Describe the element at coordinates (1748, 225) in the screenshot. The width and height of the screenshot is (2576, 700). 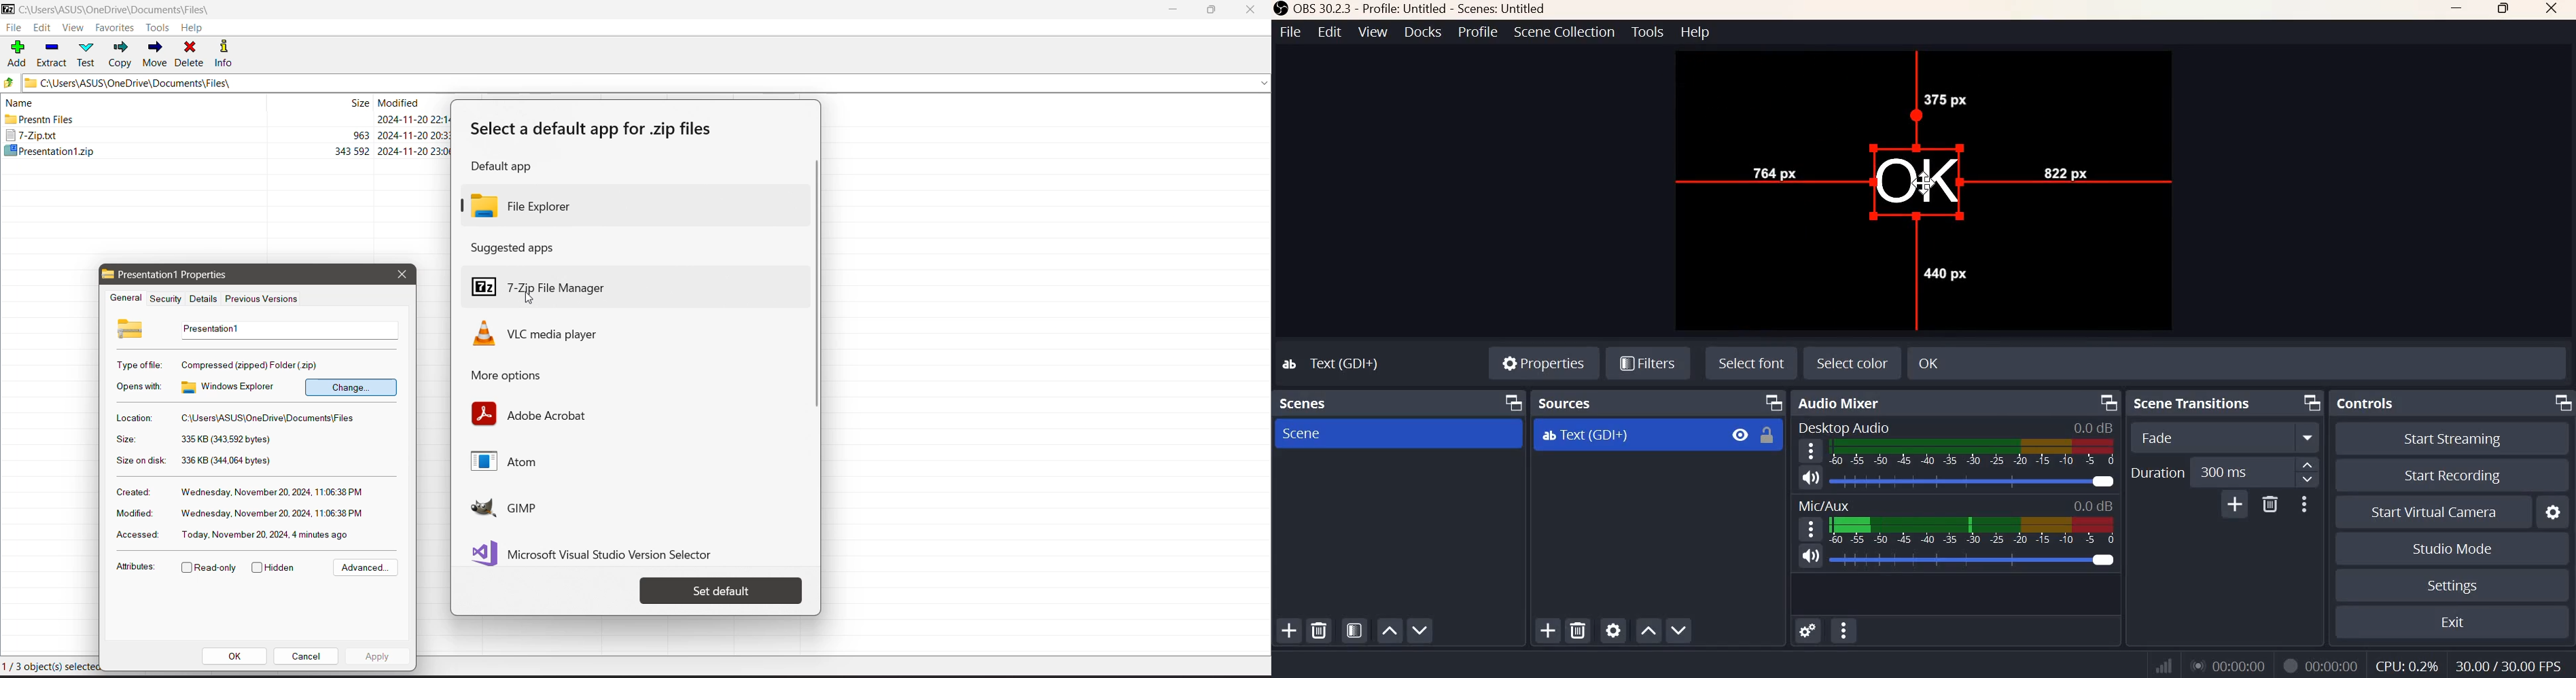
I see `816 px` at that location.